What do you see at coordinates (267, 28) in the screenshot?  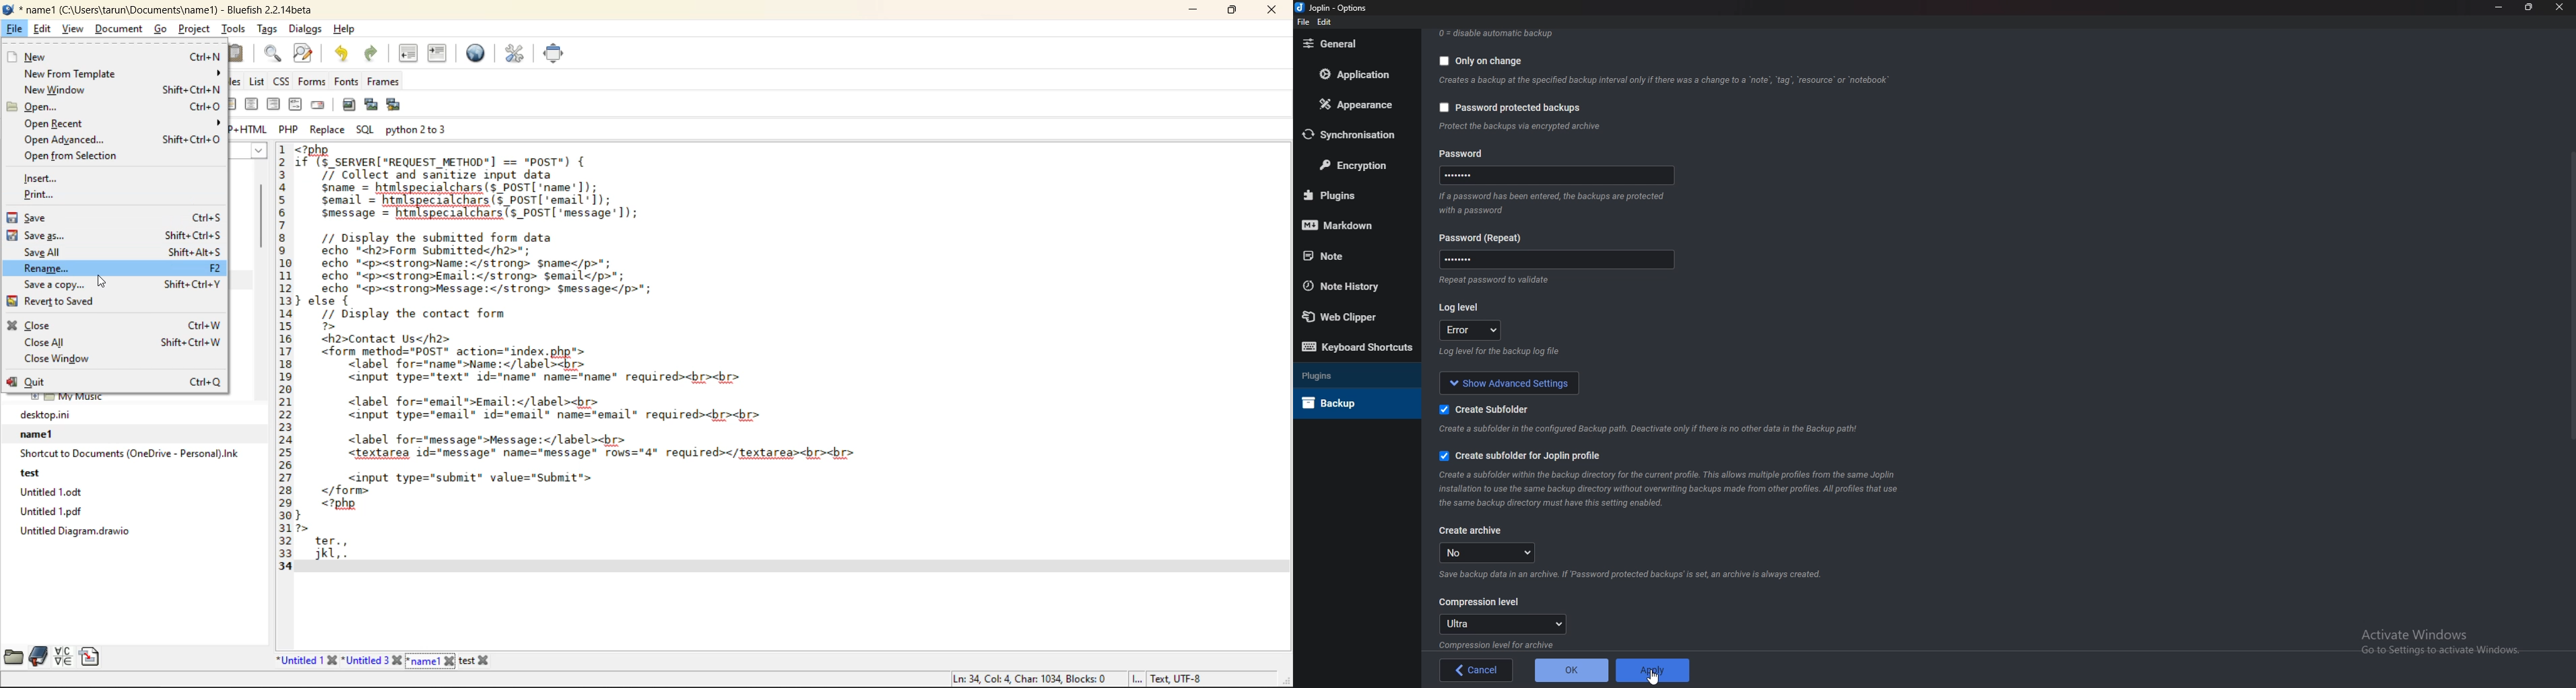 I see `tags` at bounding box center [267, 28].